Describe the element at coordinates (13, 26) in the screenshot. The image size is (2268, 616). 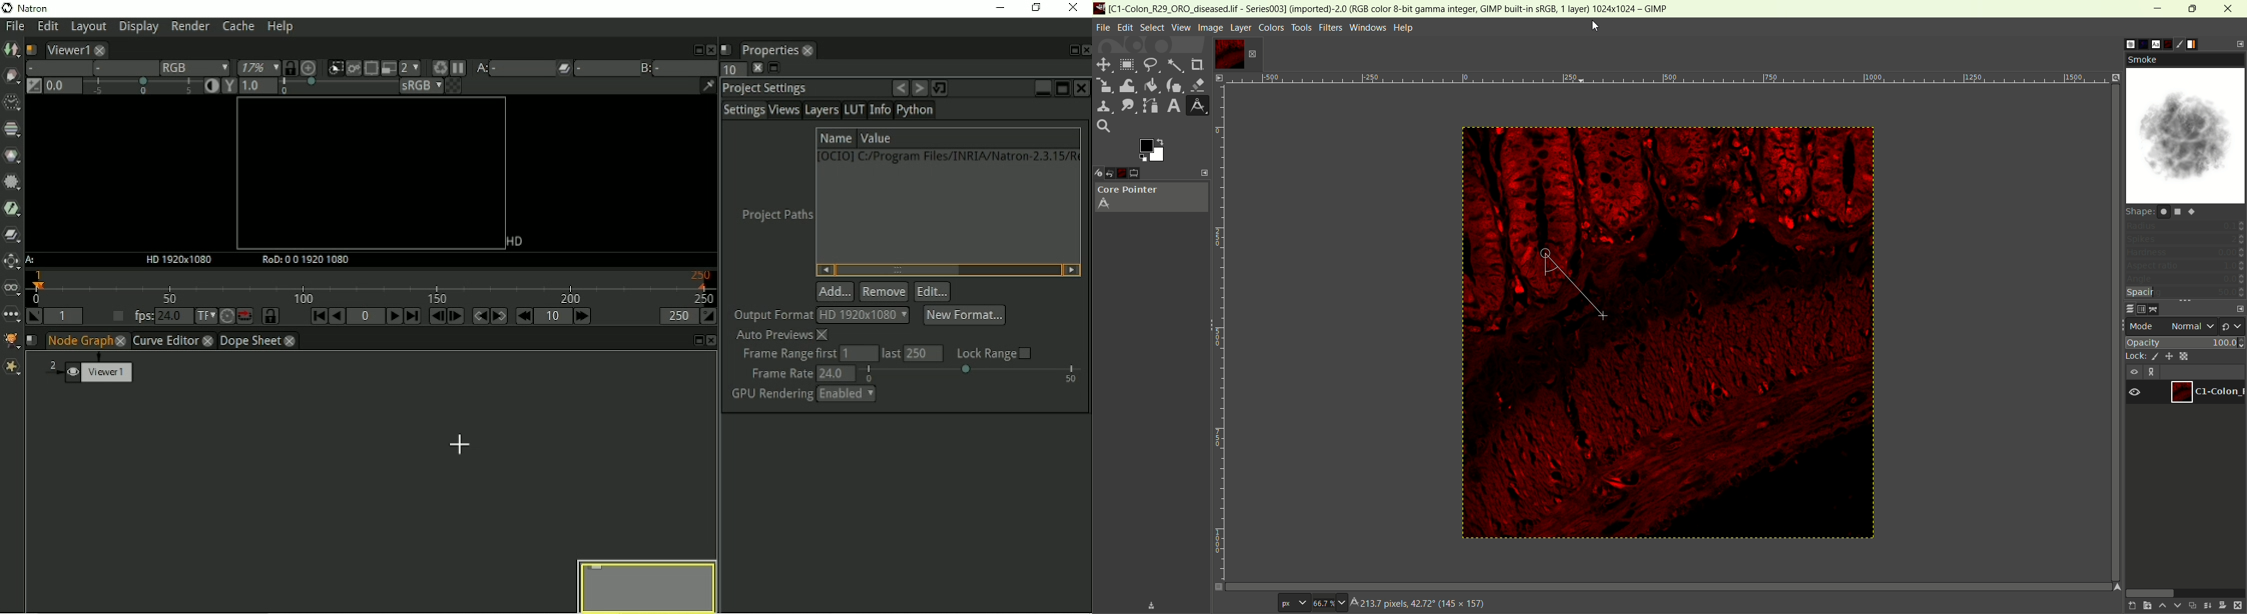
I see `File` at that location.